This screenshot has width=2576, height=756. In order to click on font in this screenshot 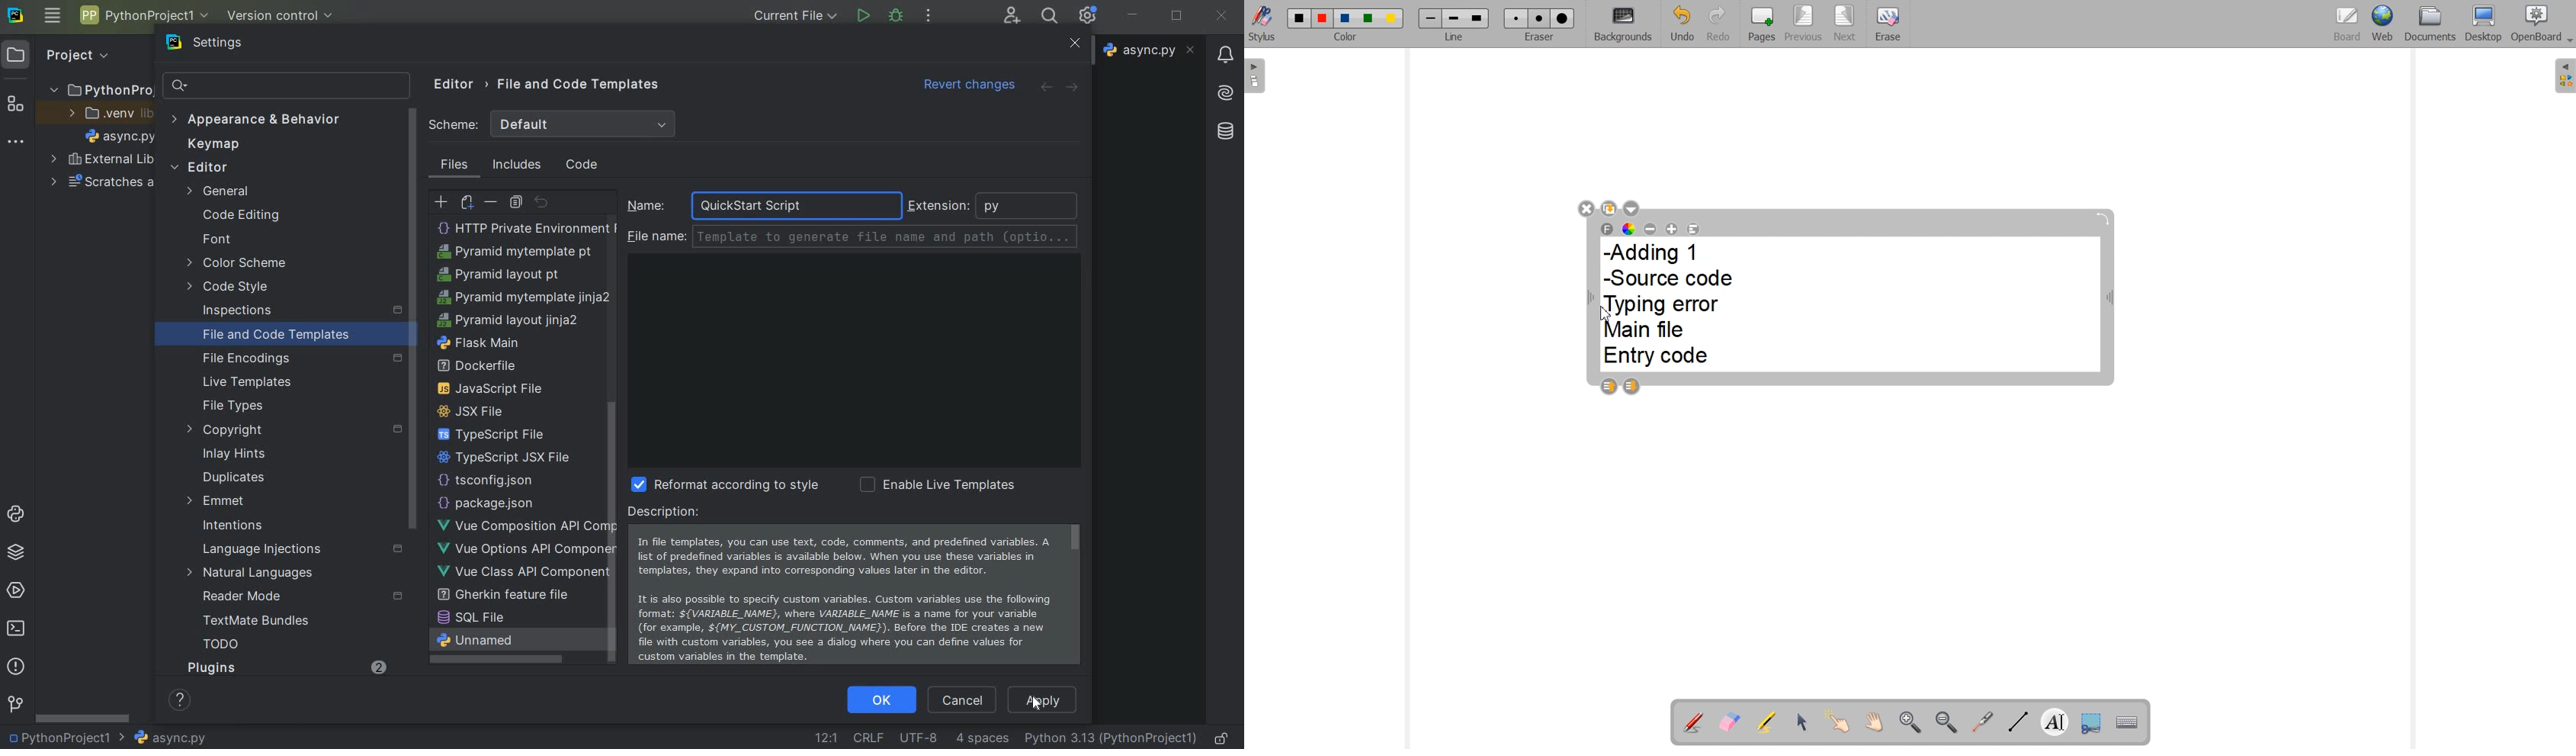, I will do `click(217, 240)`.